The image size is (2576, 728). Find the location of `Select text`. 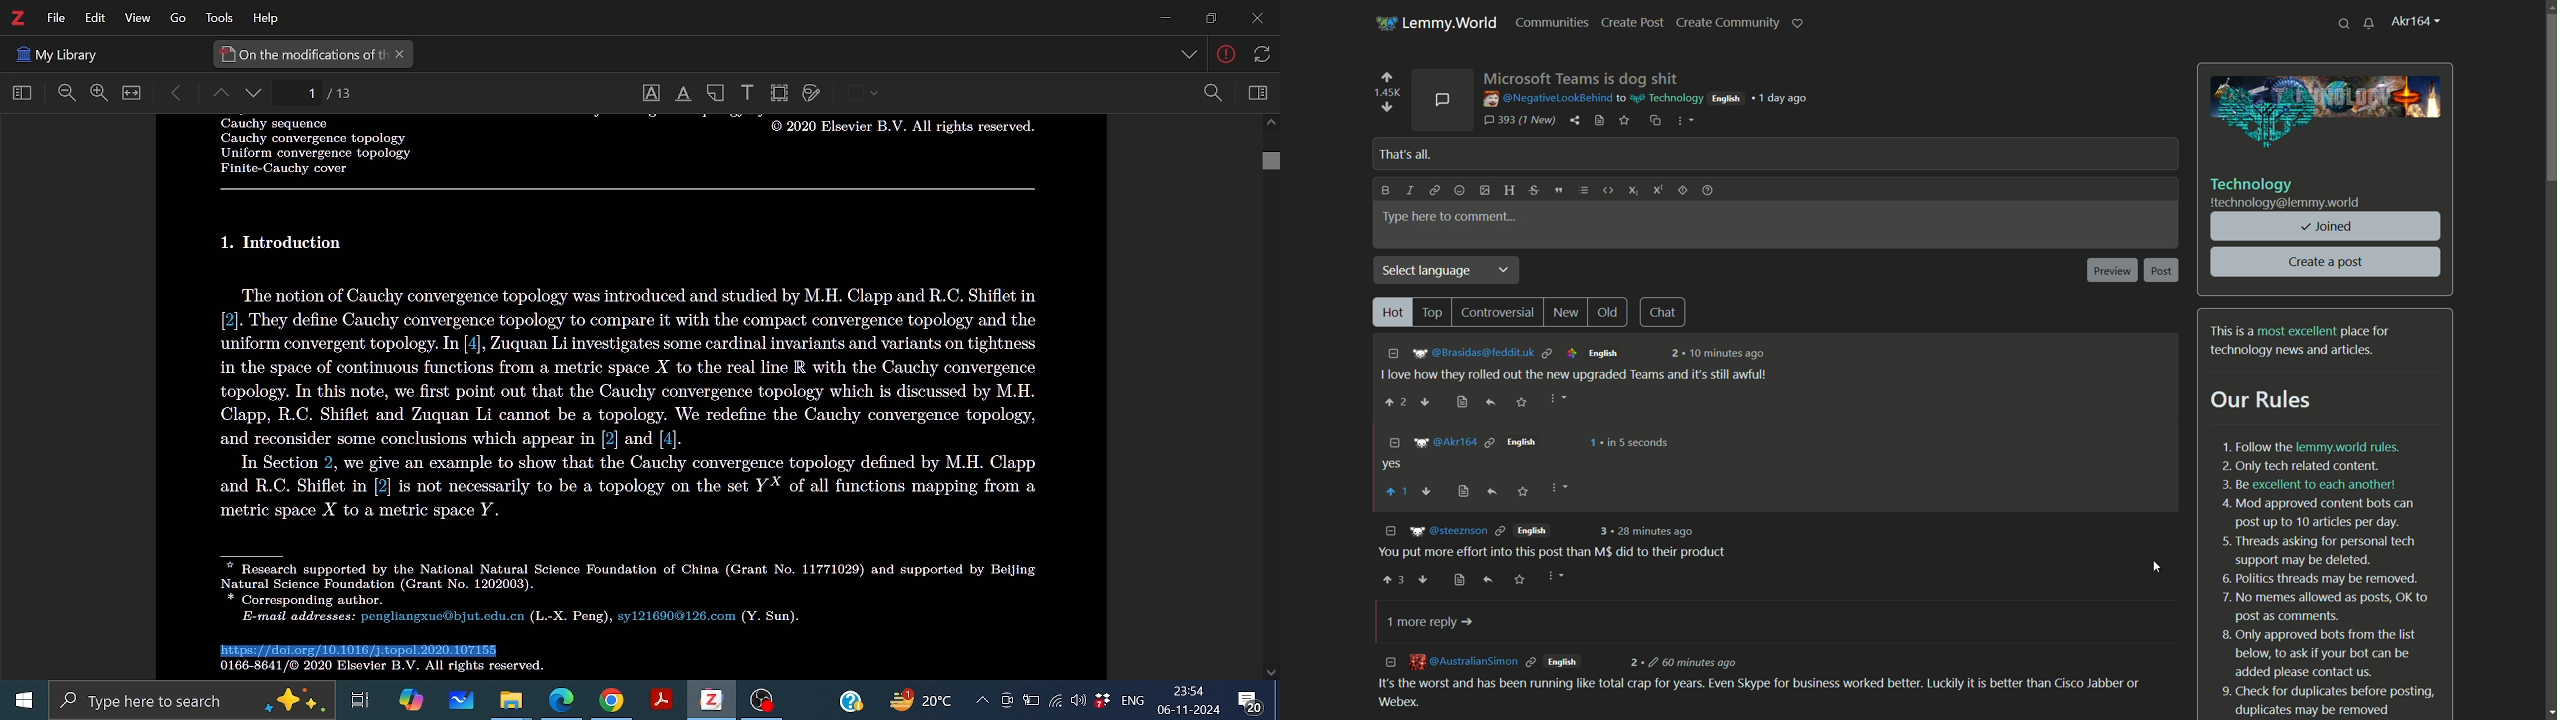

Select text is located at coordinates (650, 93).